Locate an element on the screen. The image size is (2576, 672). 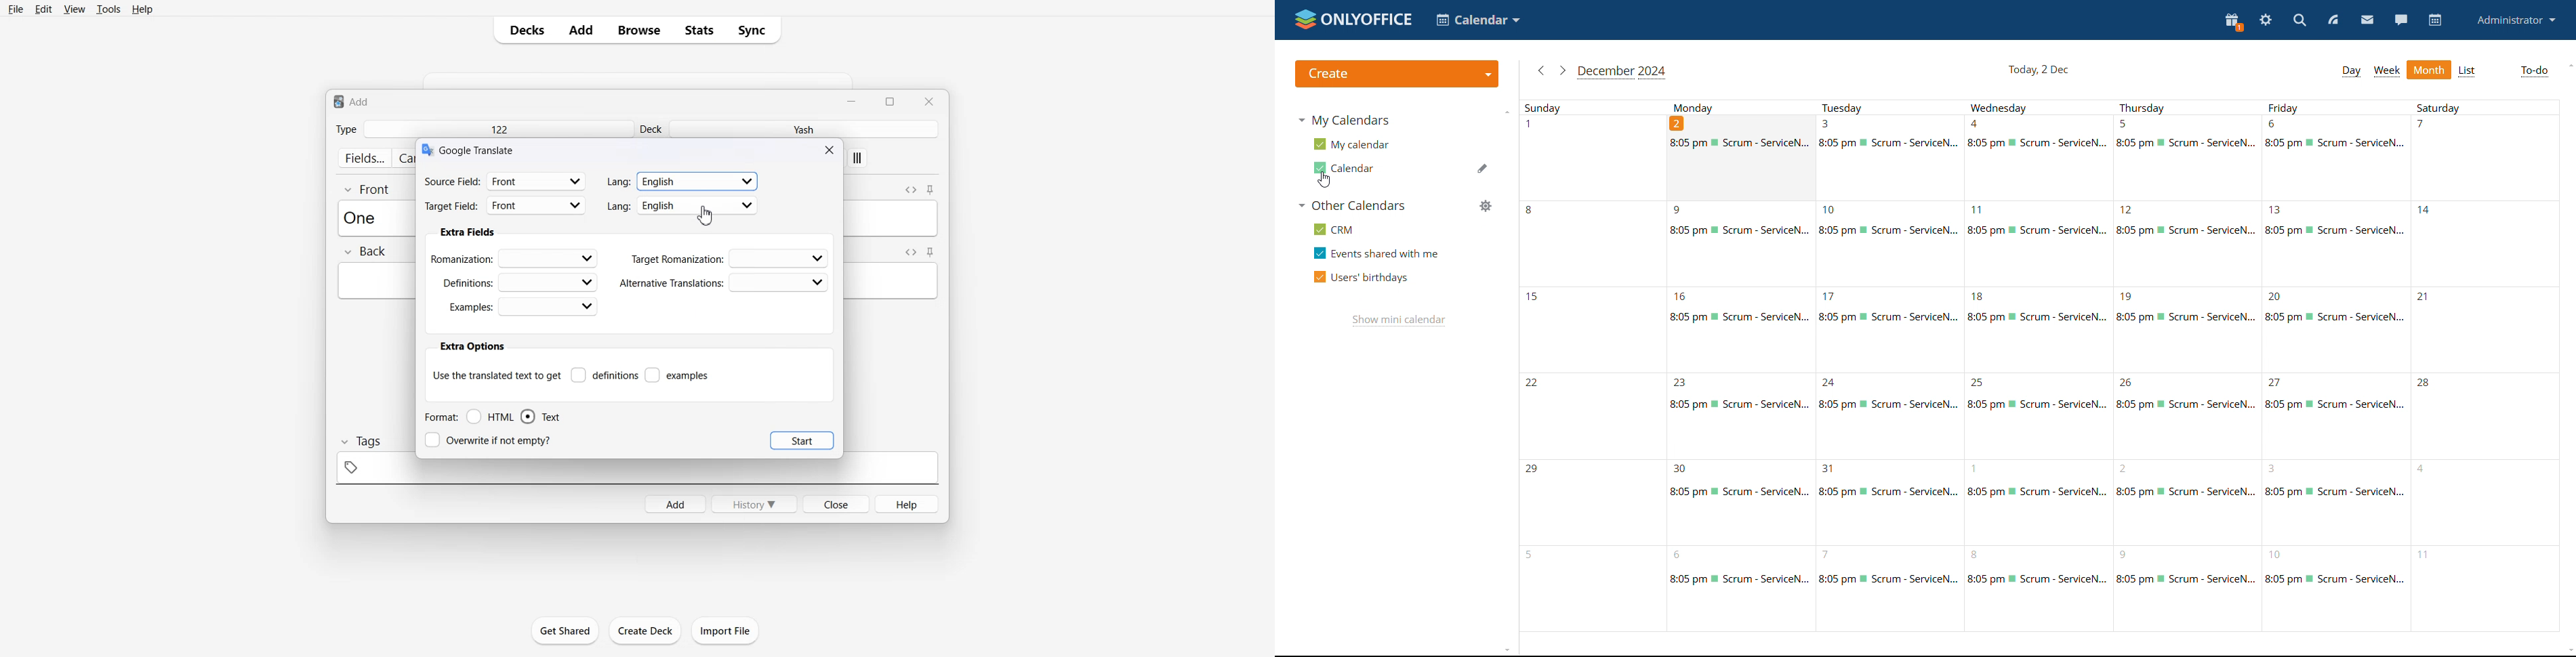
15 is located at coordinates (1591, 327).